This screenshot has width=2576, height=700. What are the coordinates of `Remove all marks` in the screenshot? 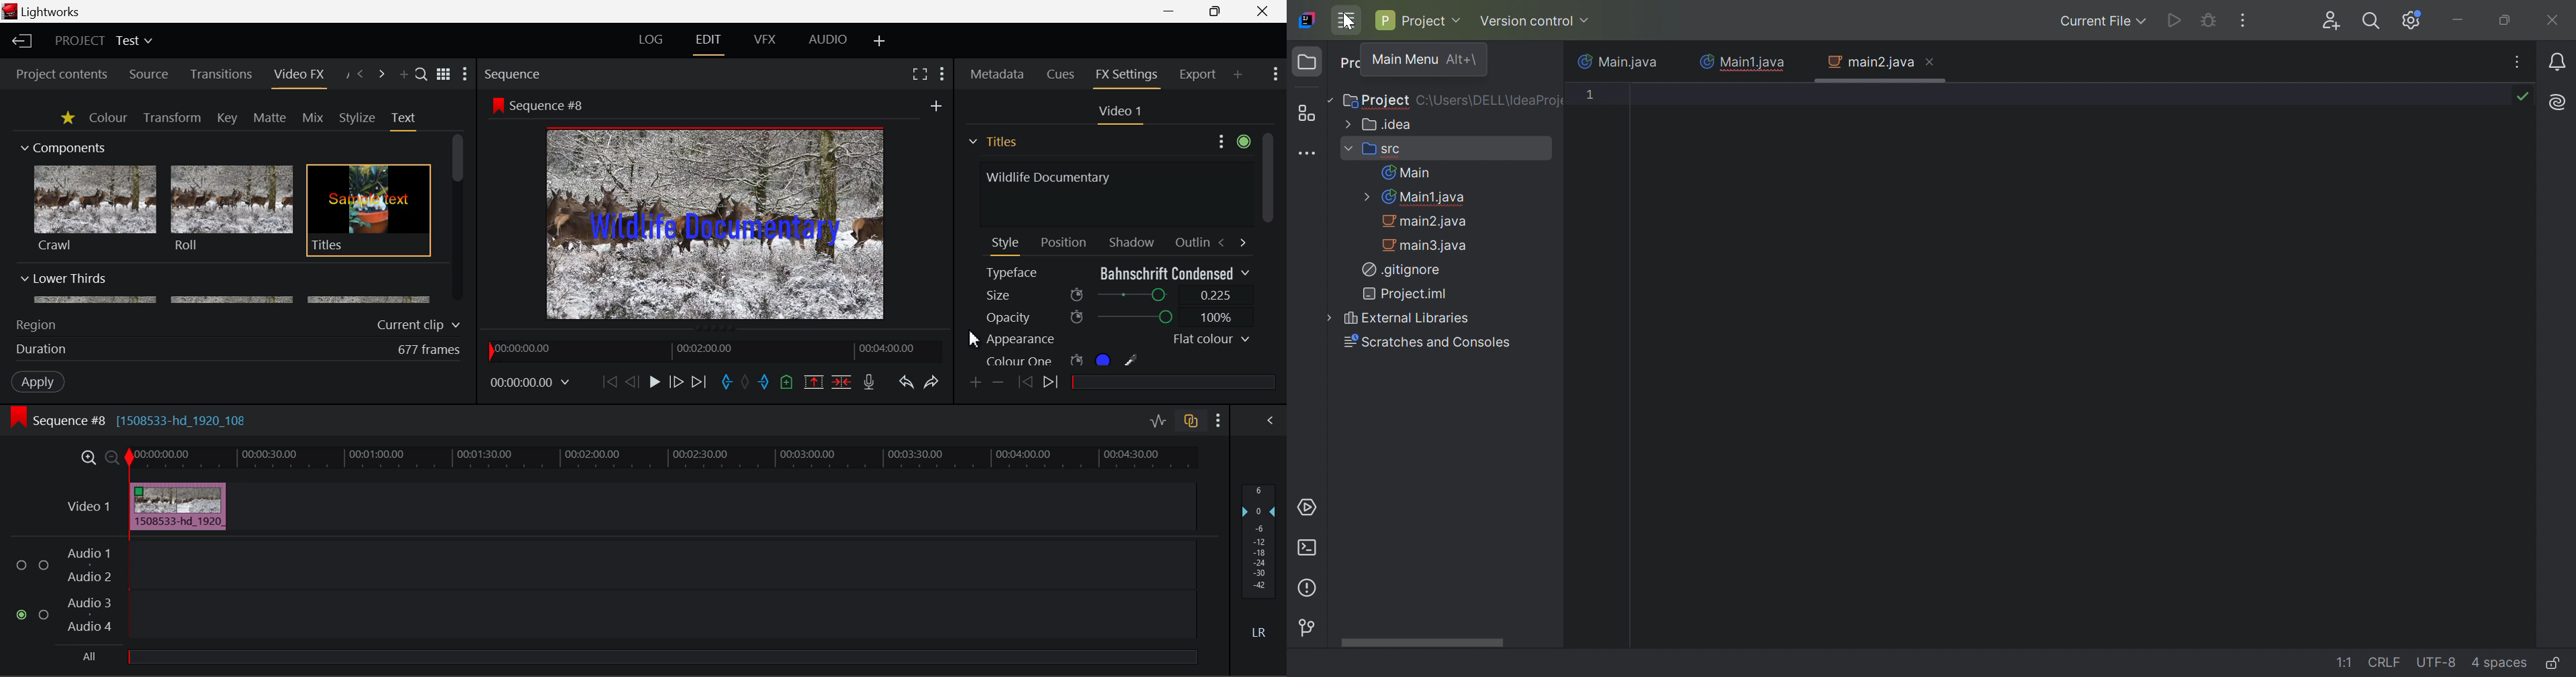 It's located at (747, 383).